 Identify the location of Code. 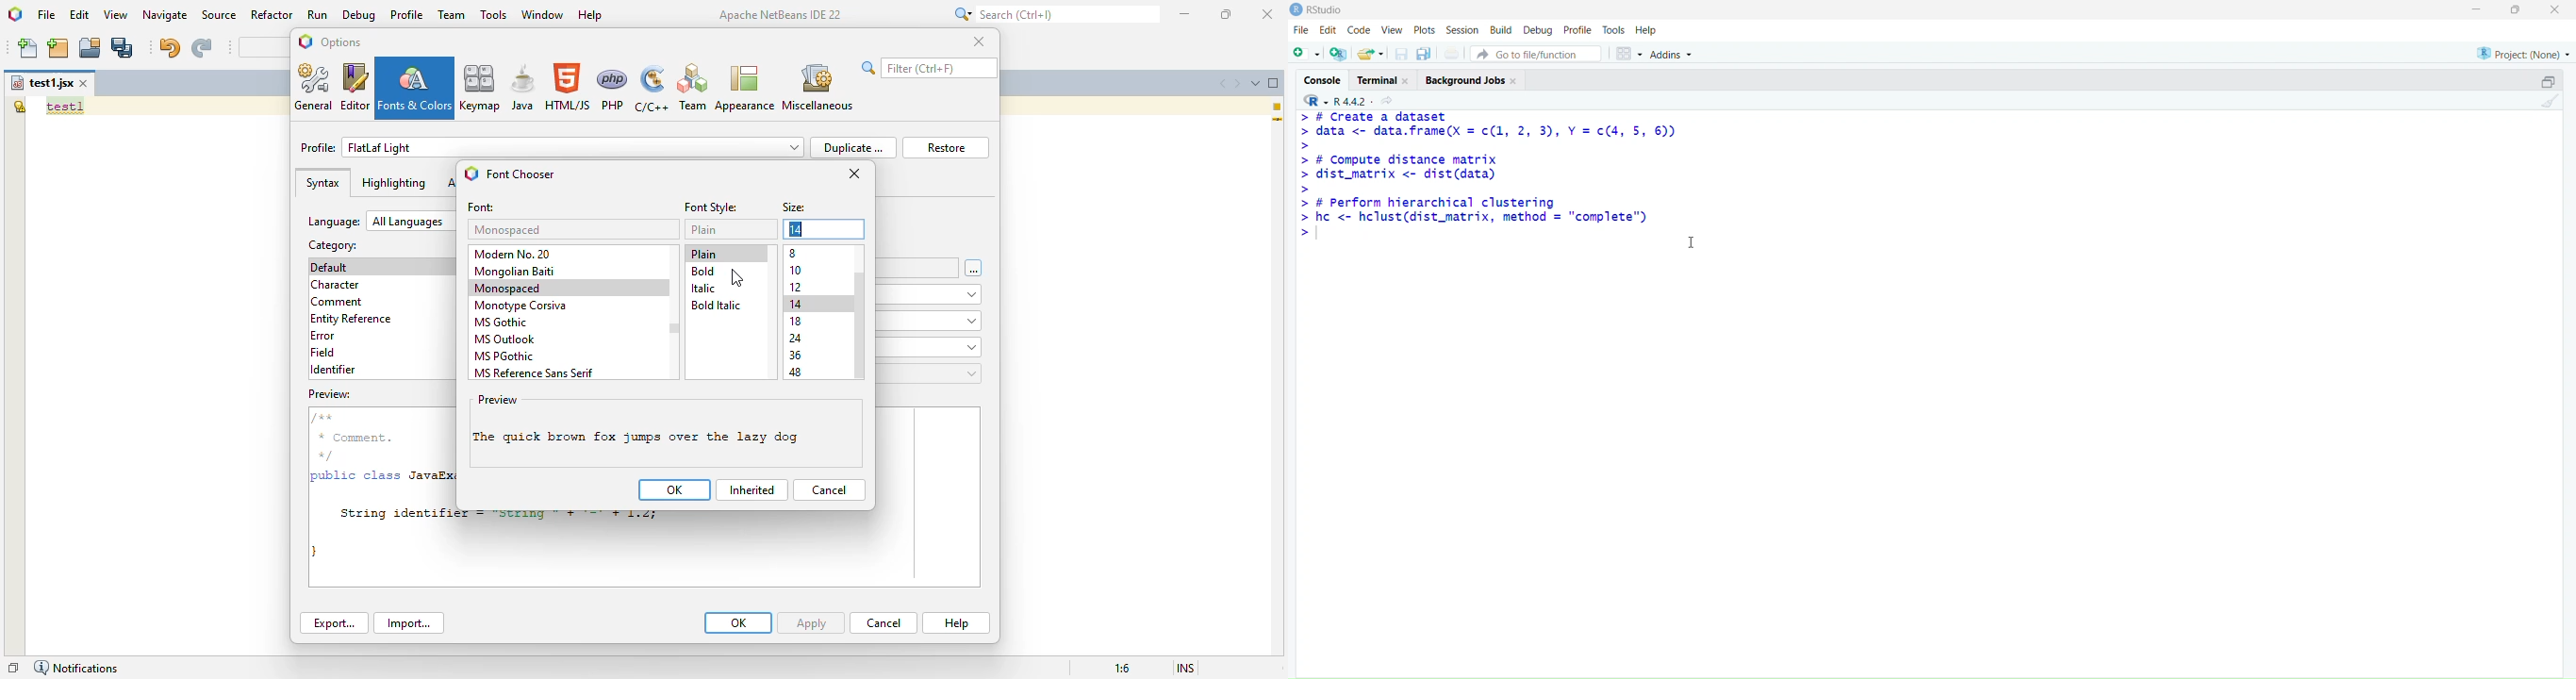
(1360, 31).